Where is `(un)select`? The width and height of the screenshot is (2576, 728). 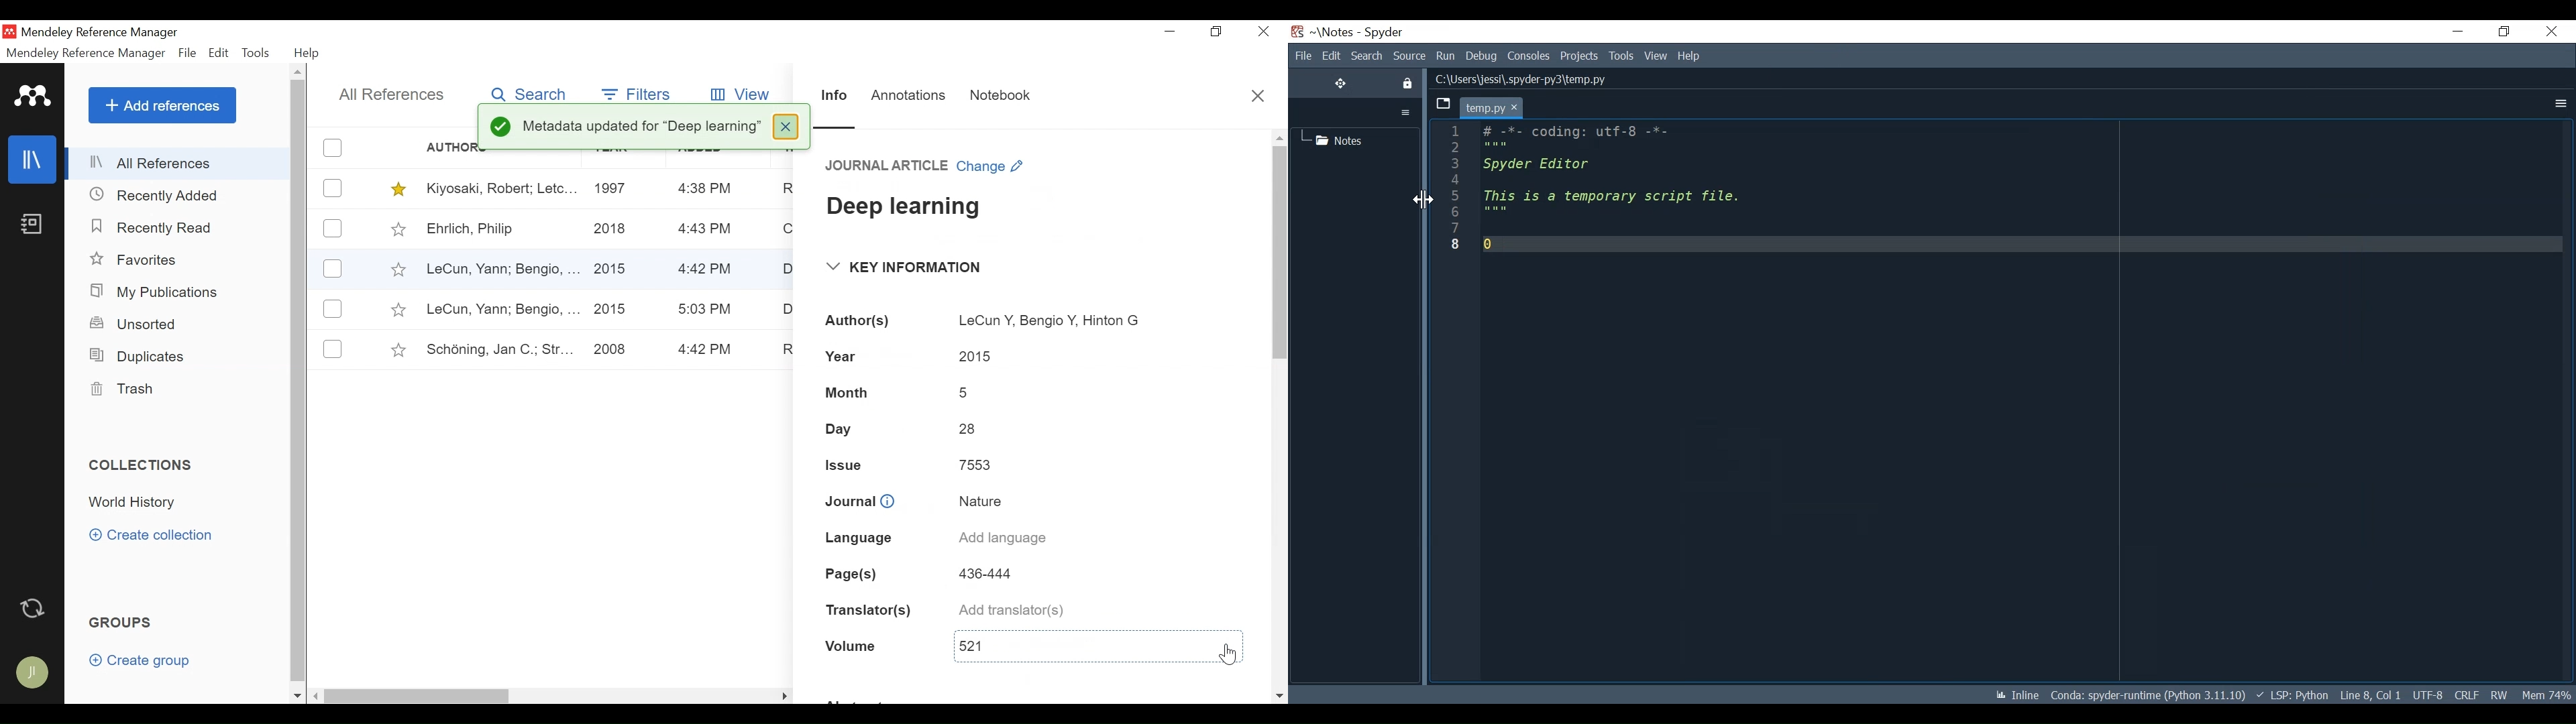 (un)select is located at coordinates (332, 228).